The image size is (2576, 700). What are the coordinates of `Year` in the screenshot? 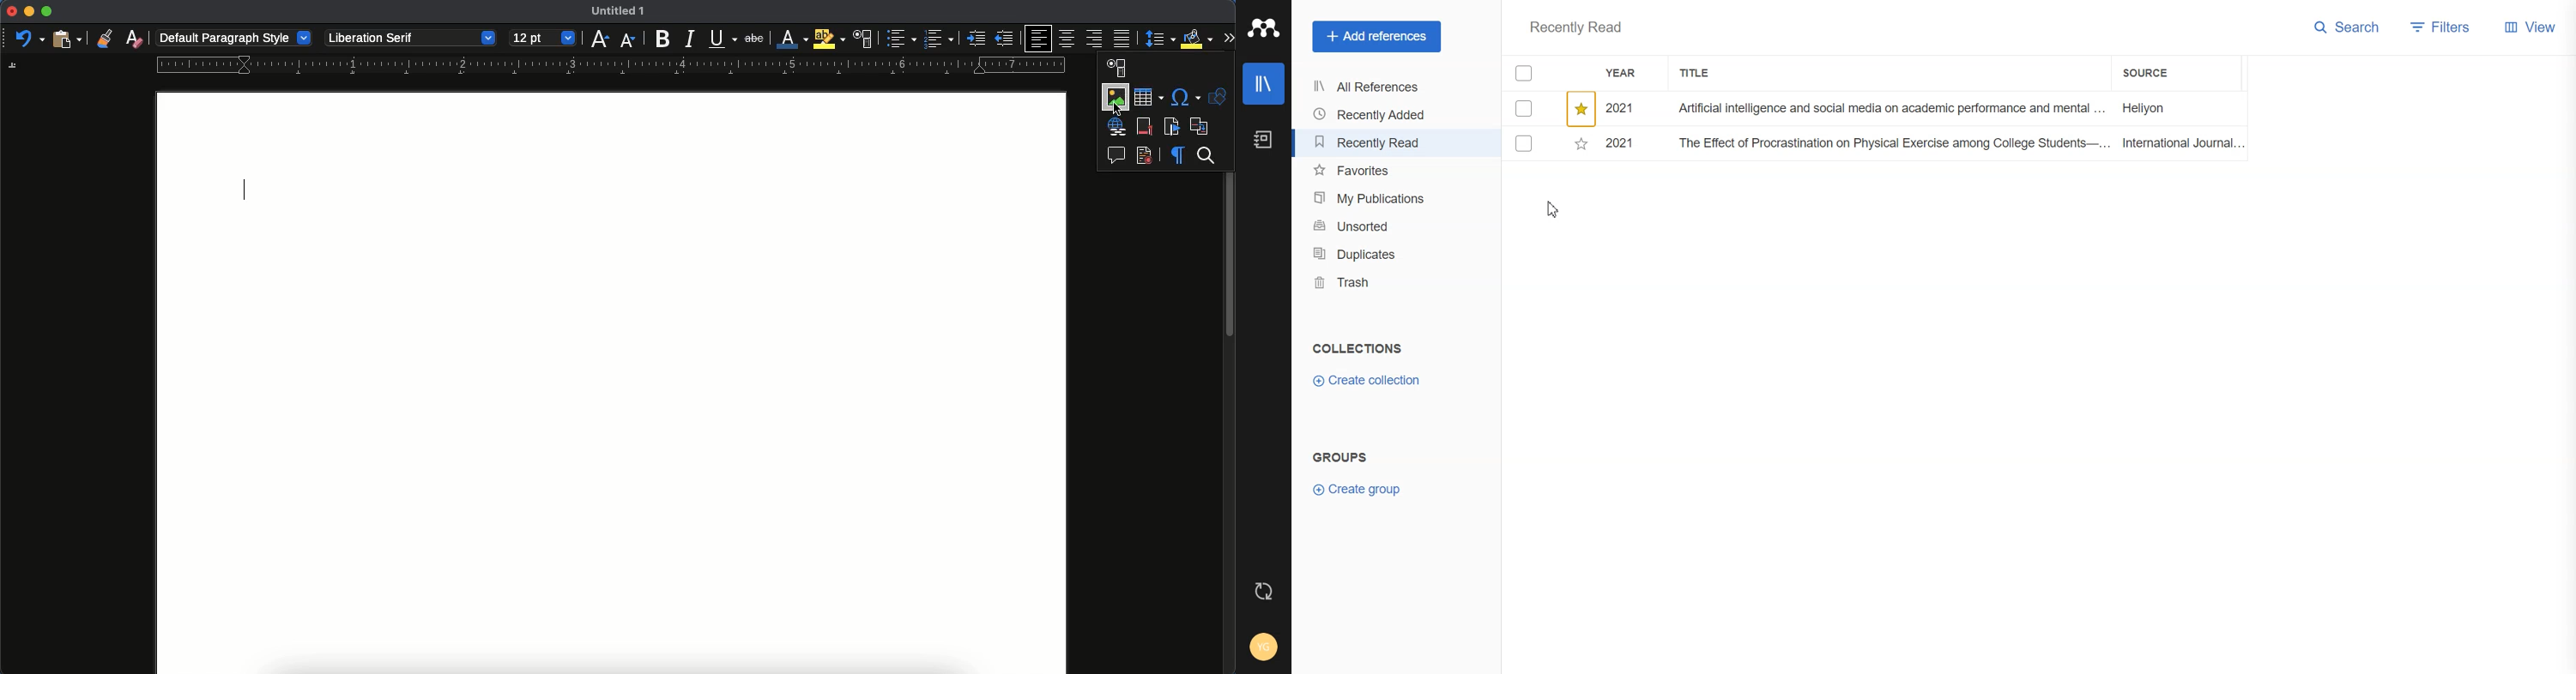 It's located at (1629, 73).